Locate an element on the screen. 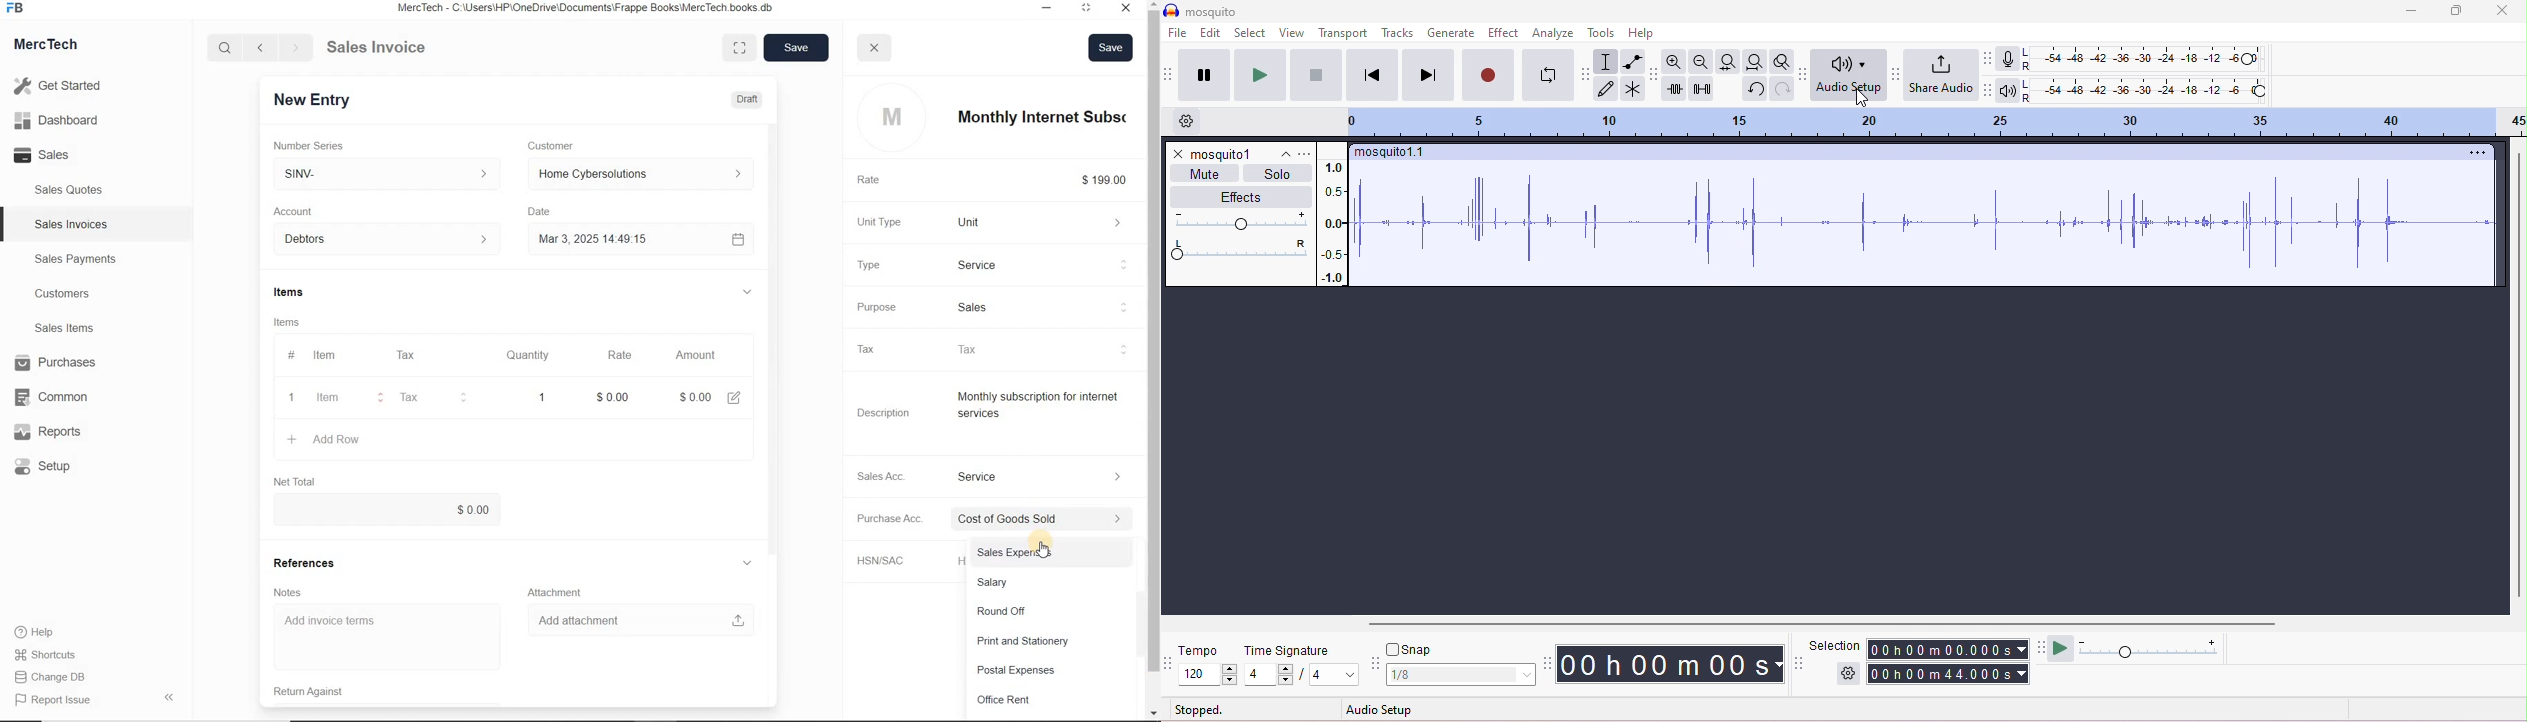 This screenshot has height=728, width=2548. Purpose is located at coordinates (887, 307).